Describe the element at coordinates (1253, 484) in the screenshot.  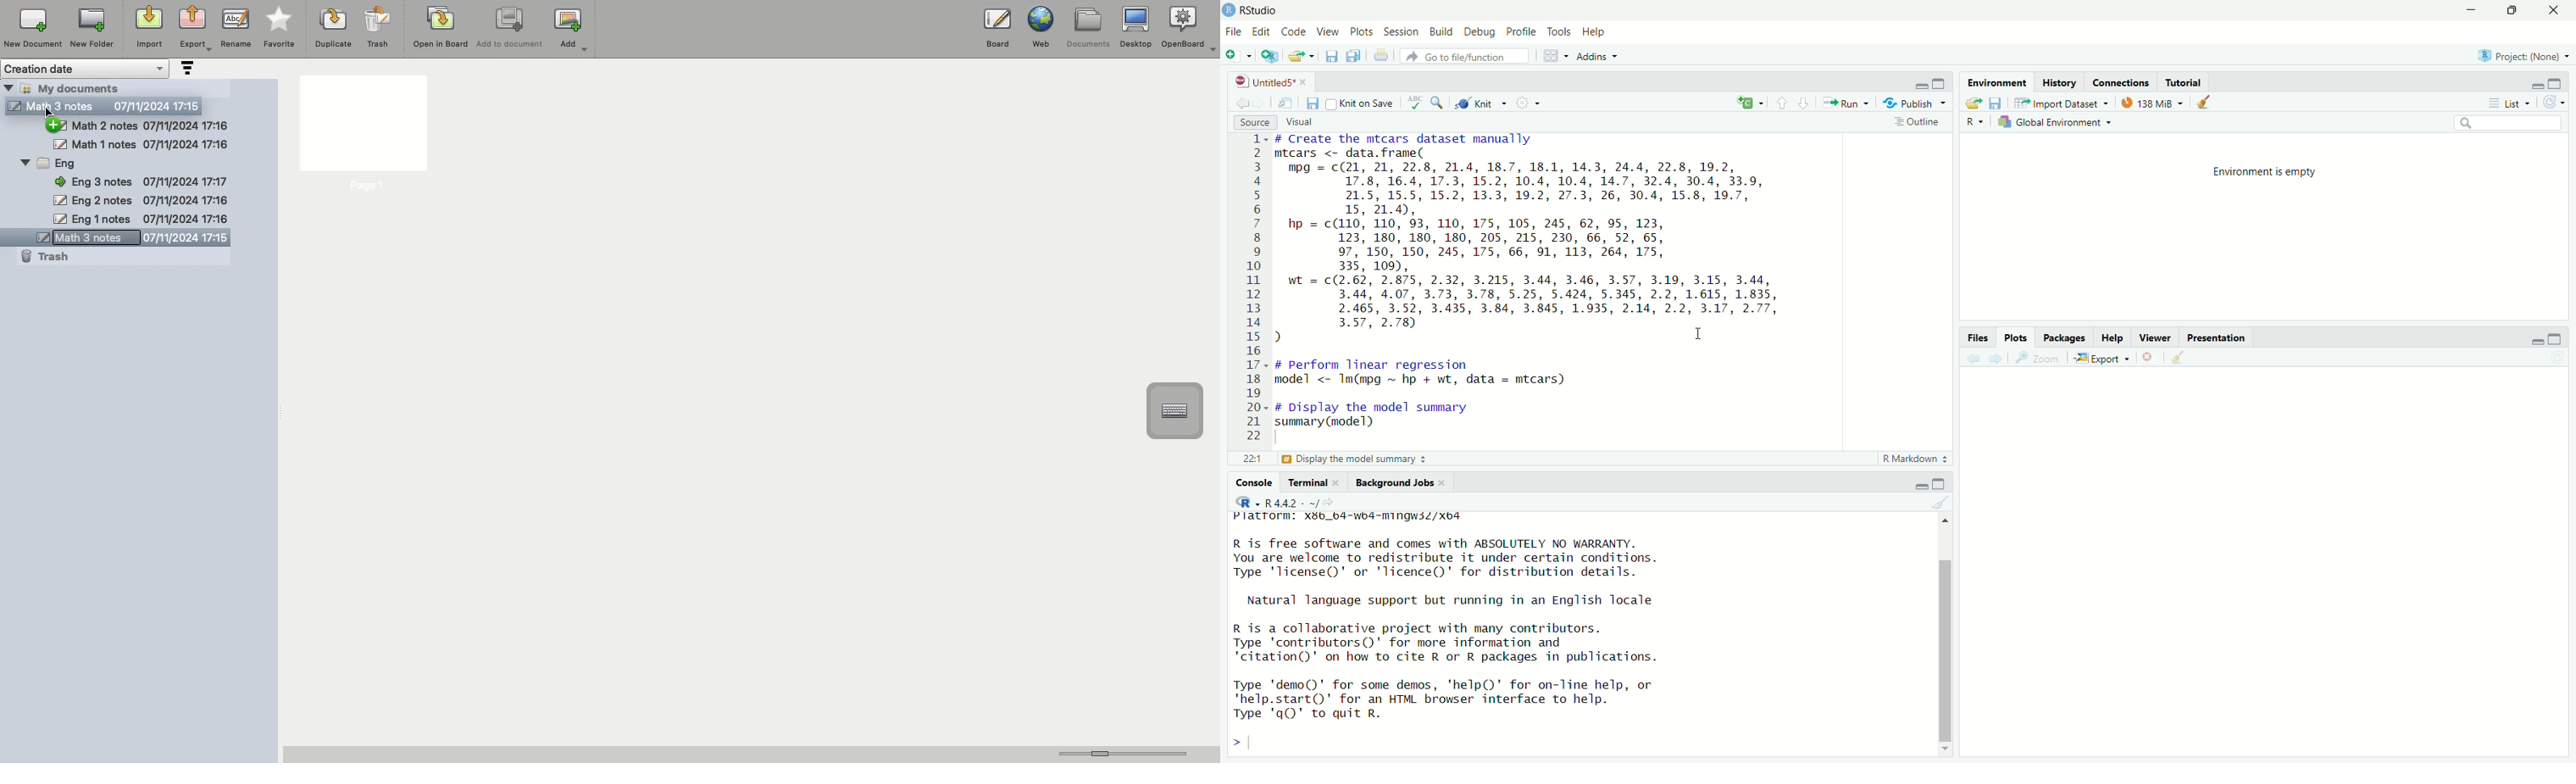
I see `Console` at that location.